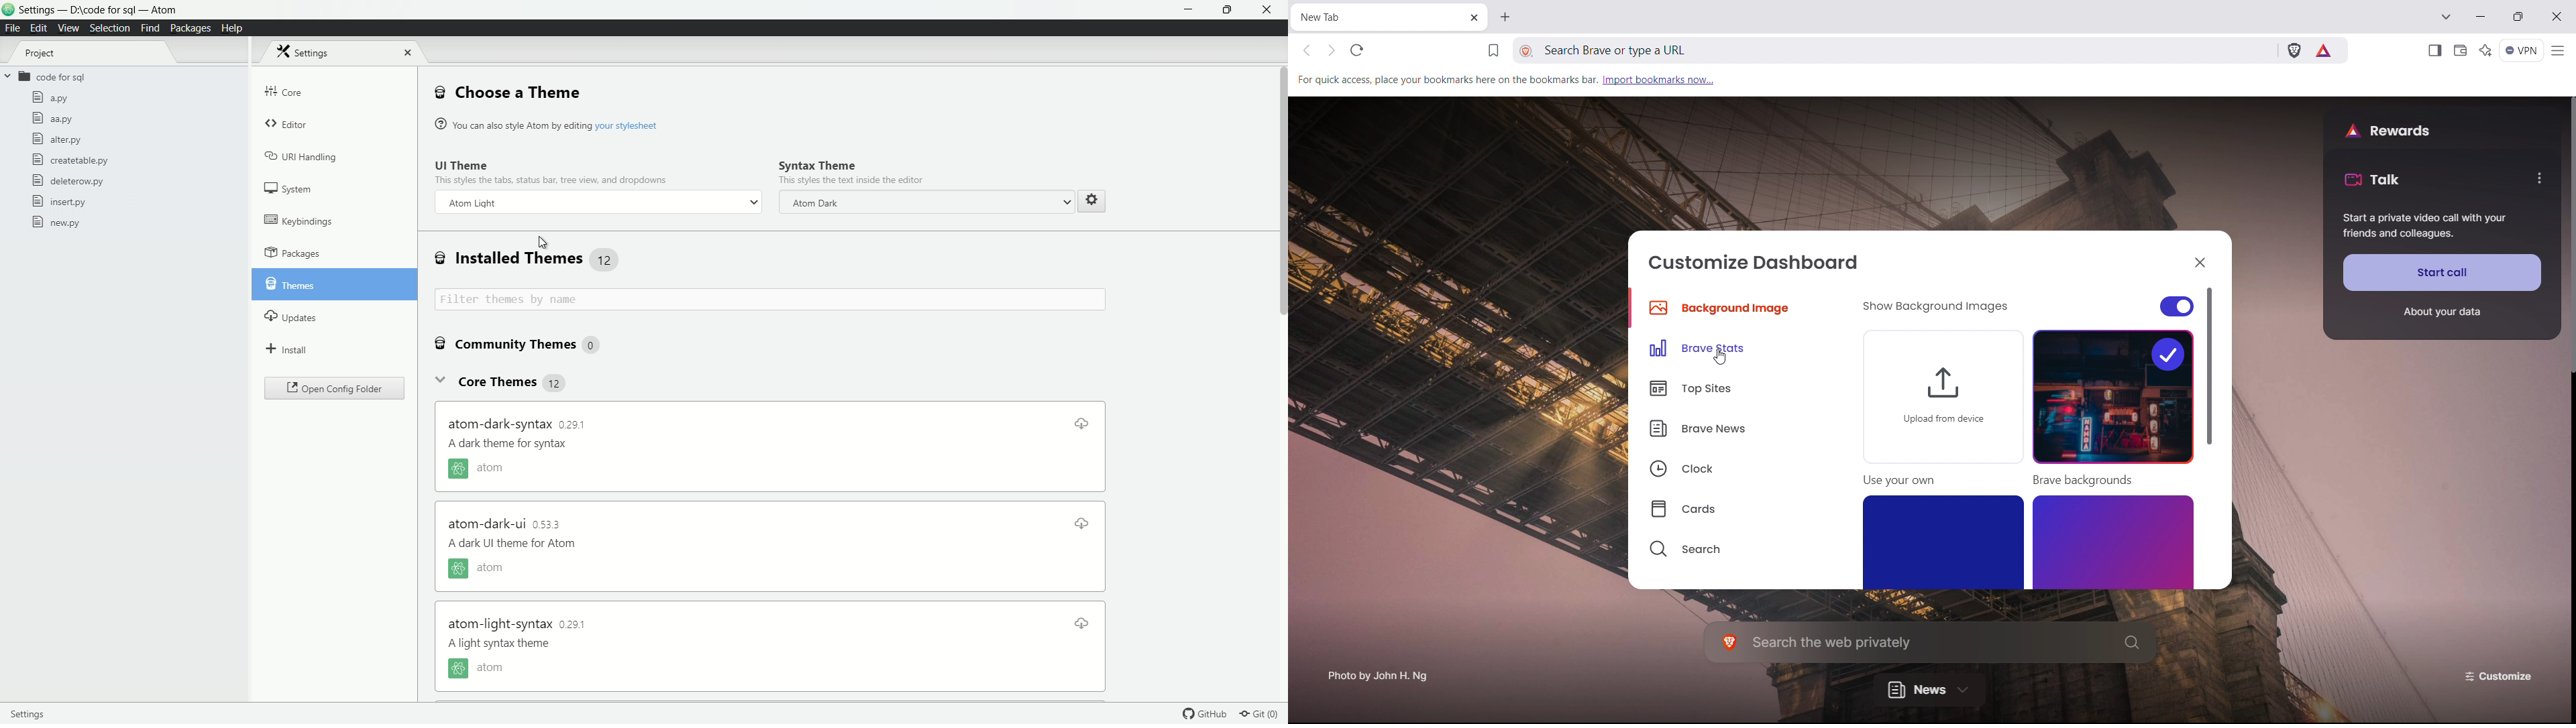  What do you see at coordinates (1446, 78) in the screenshot?
I see `For quick access, place your bookmarks here on the bookmarks bar.` at bounding box center [1446, 78].